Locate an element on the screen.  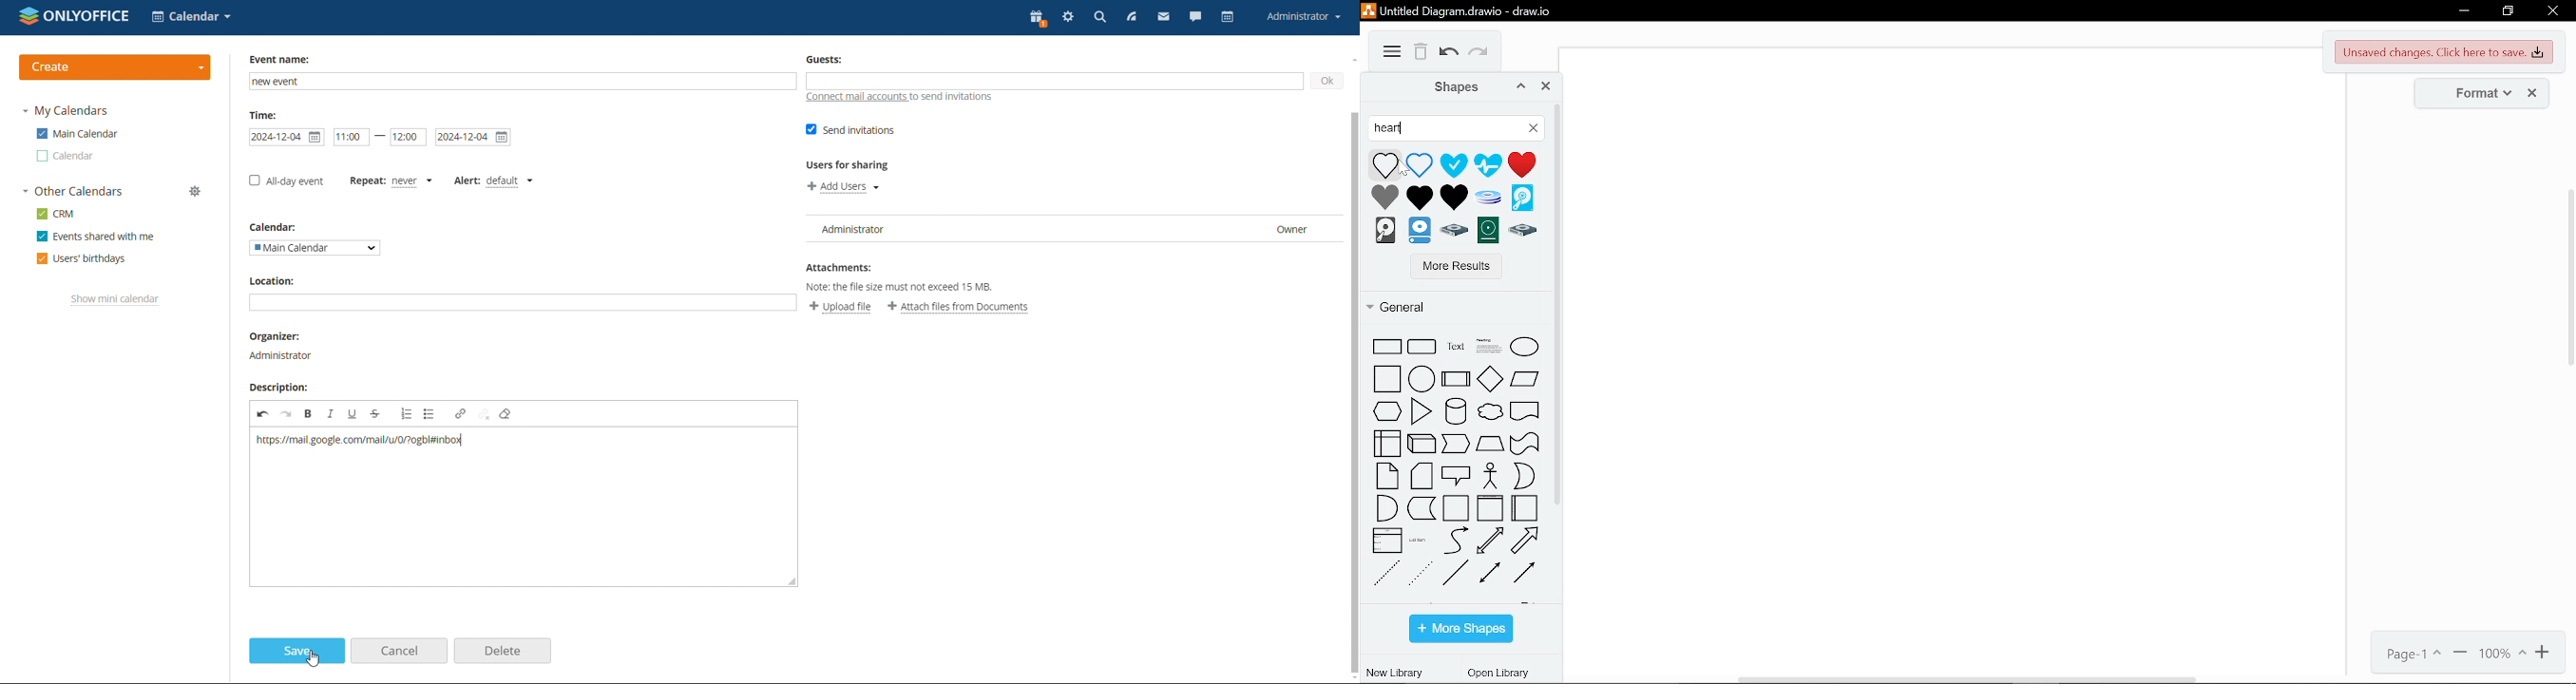
heart is located at coordinates (1447, 128).